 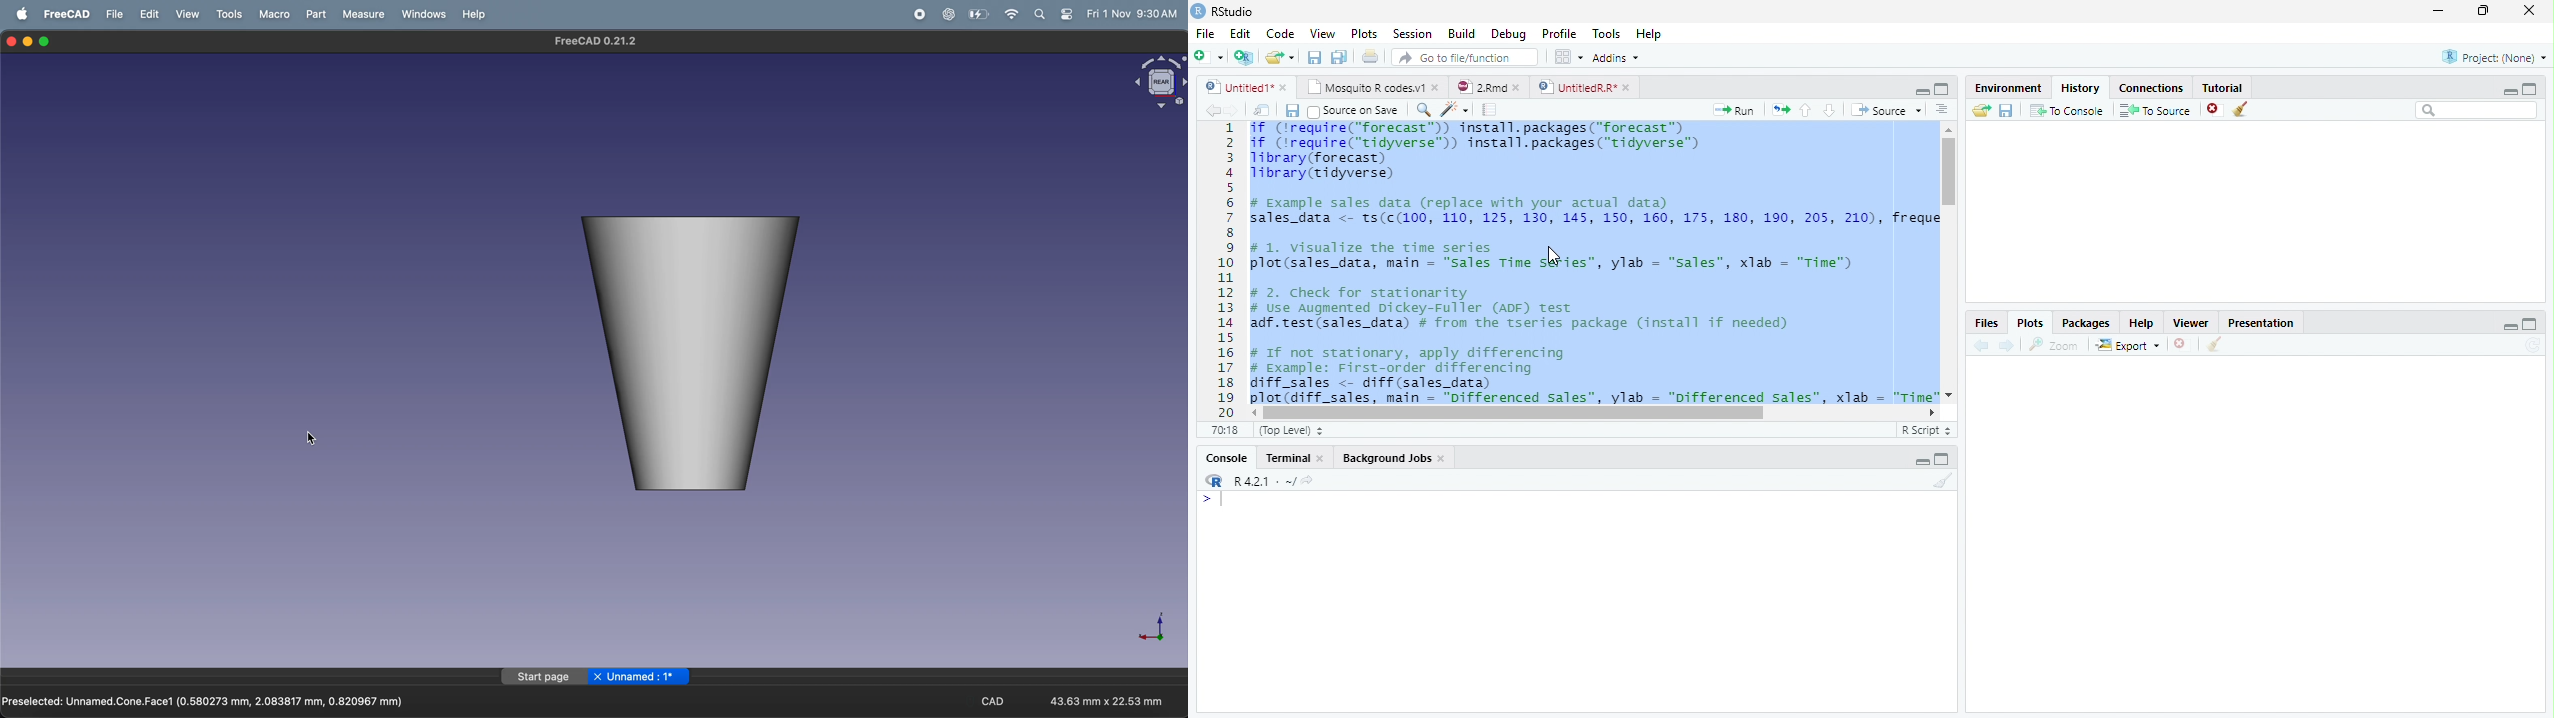 I want to click on chatgpt, so click(x=948, y=14).